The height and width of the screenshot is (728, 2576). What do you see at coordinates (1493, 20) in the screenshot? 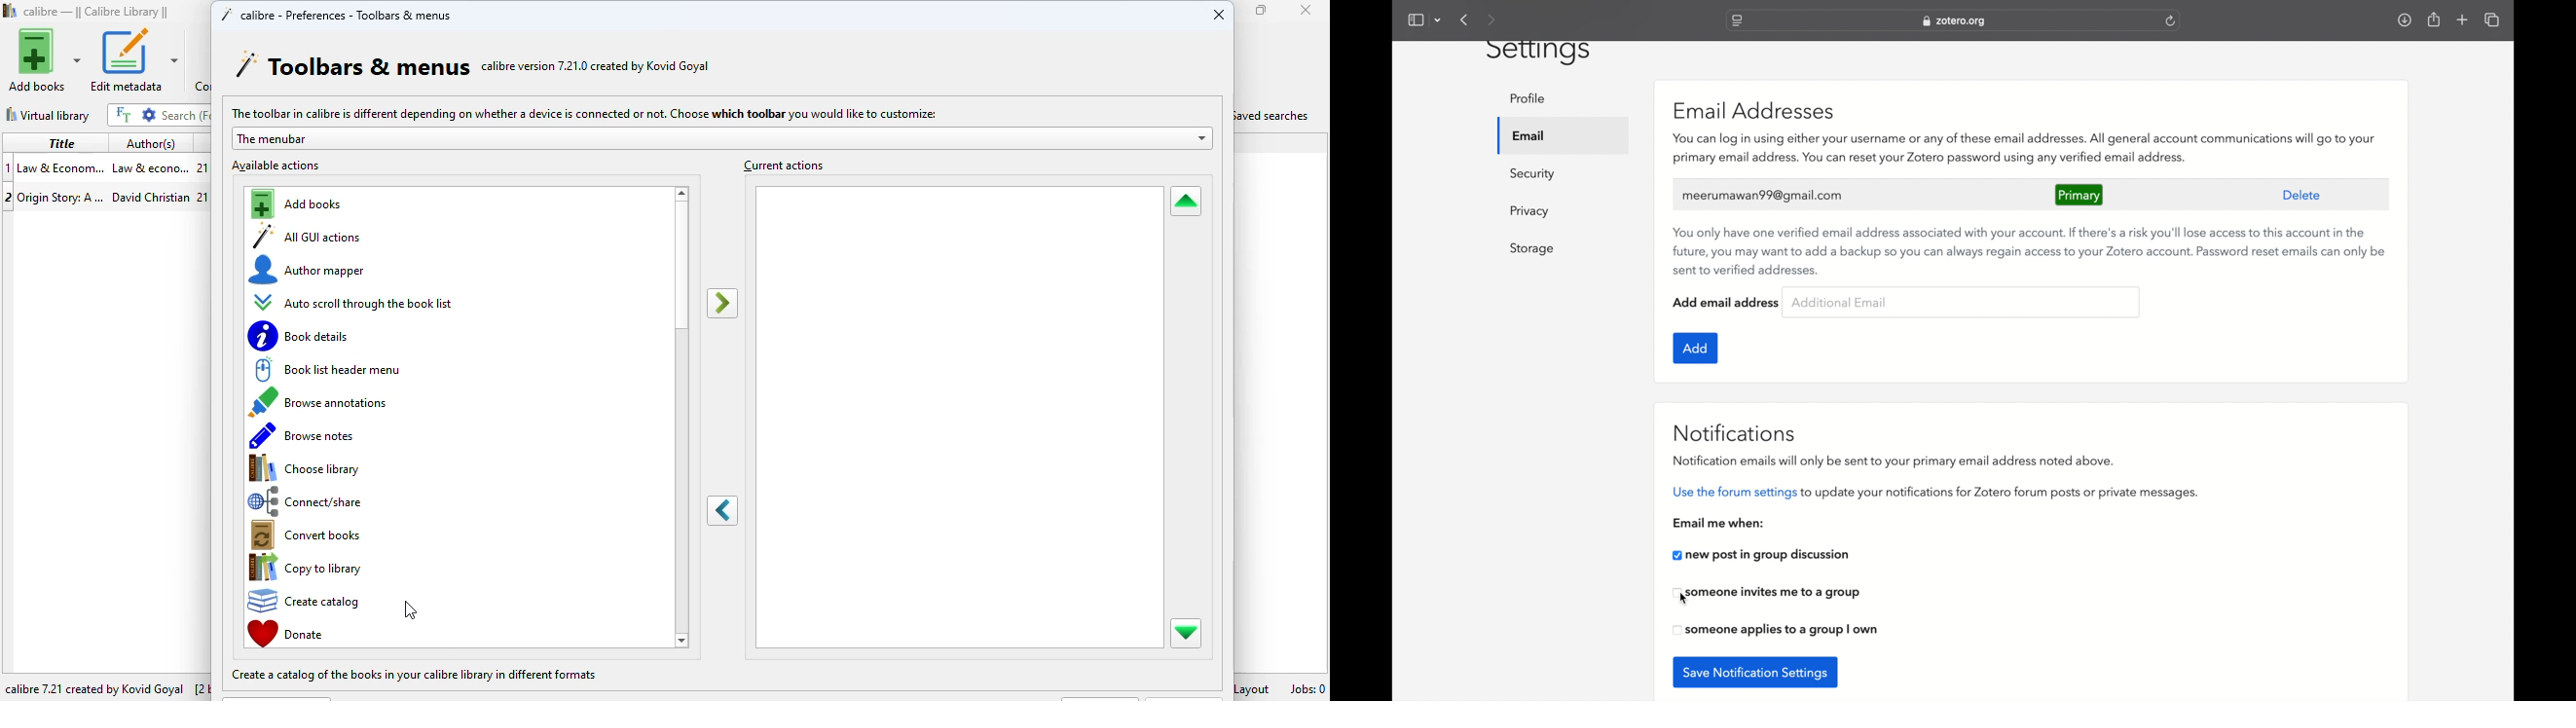
I see `next` at bounding box center [1493, 20].